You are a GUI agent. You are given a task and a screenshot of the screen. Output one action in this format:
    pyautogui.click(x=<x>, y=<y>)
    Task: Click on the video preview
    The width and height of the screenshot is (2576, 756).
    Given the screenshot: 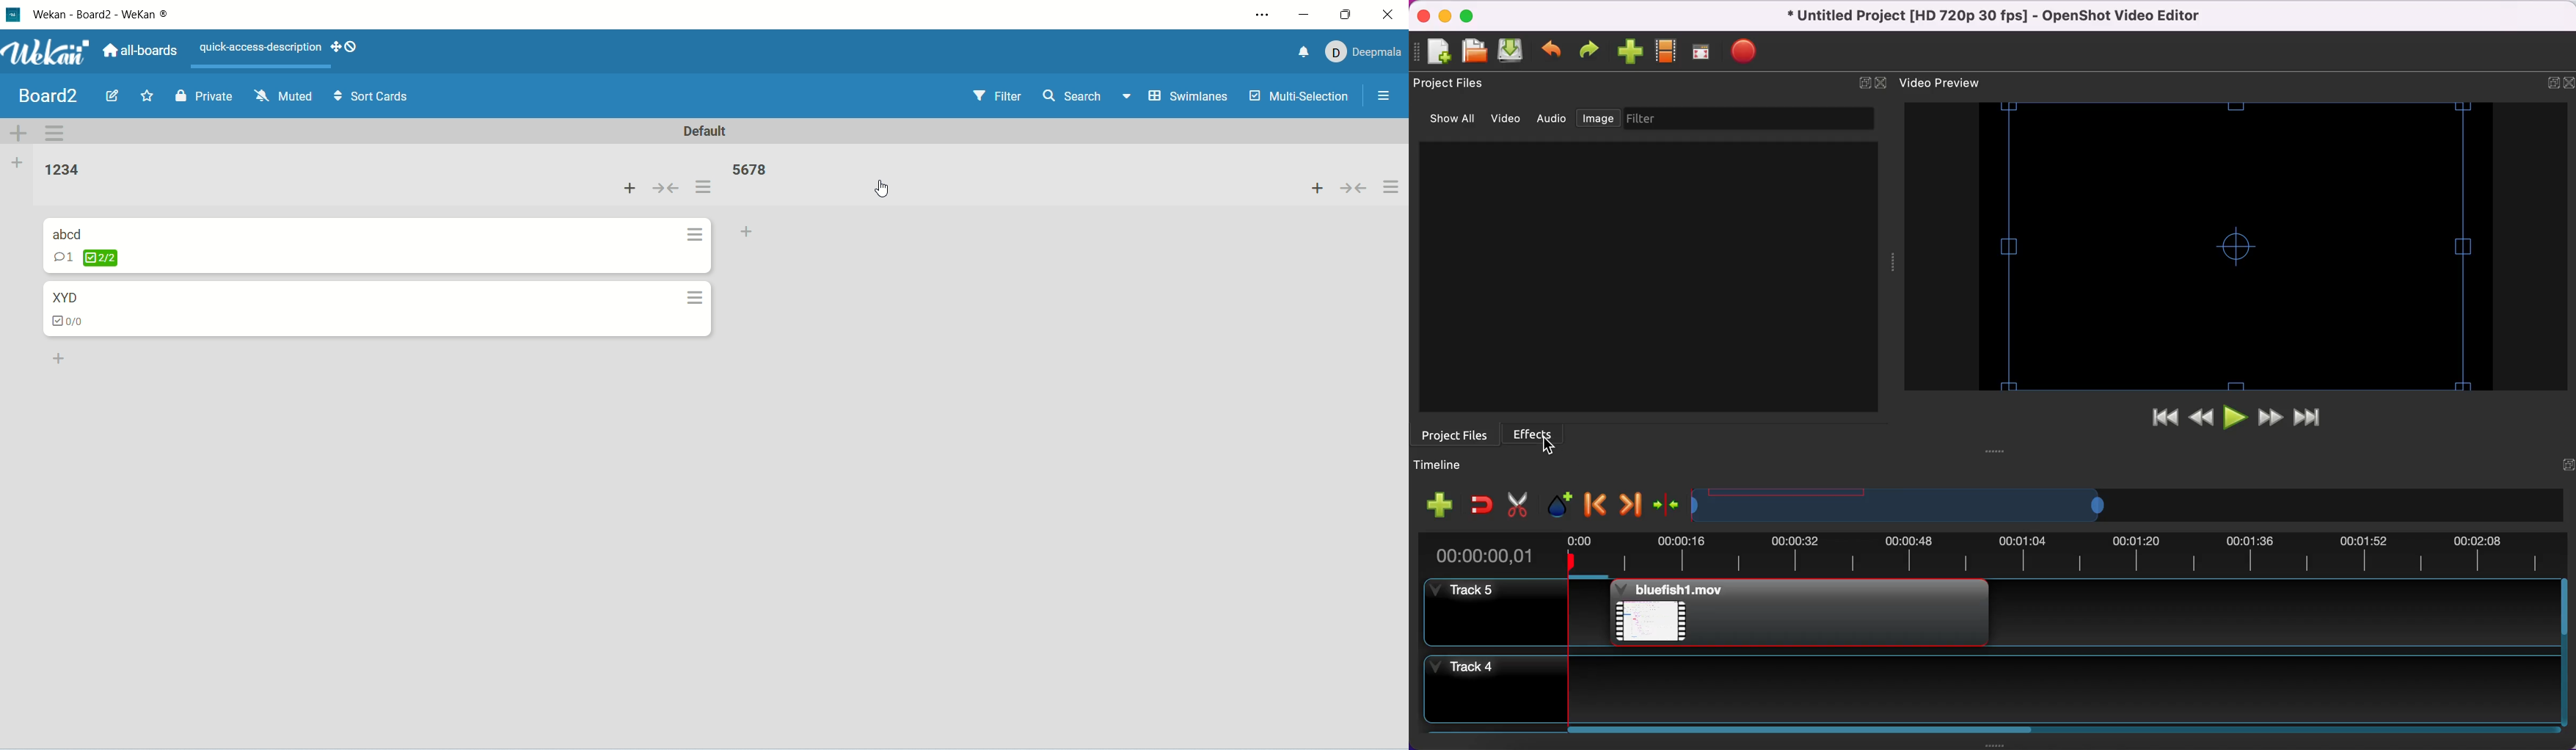 What is the action you would take?
    pyautogui.click(x=1948, y=83)
    